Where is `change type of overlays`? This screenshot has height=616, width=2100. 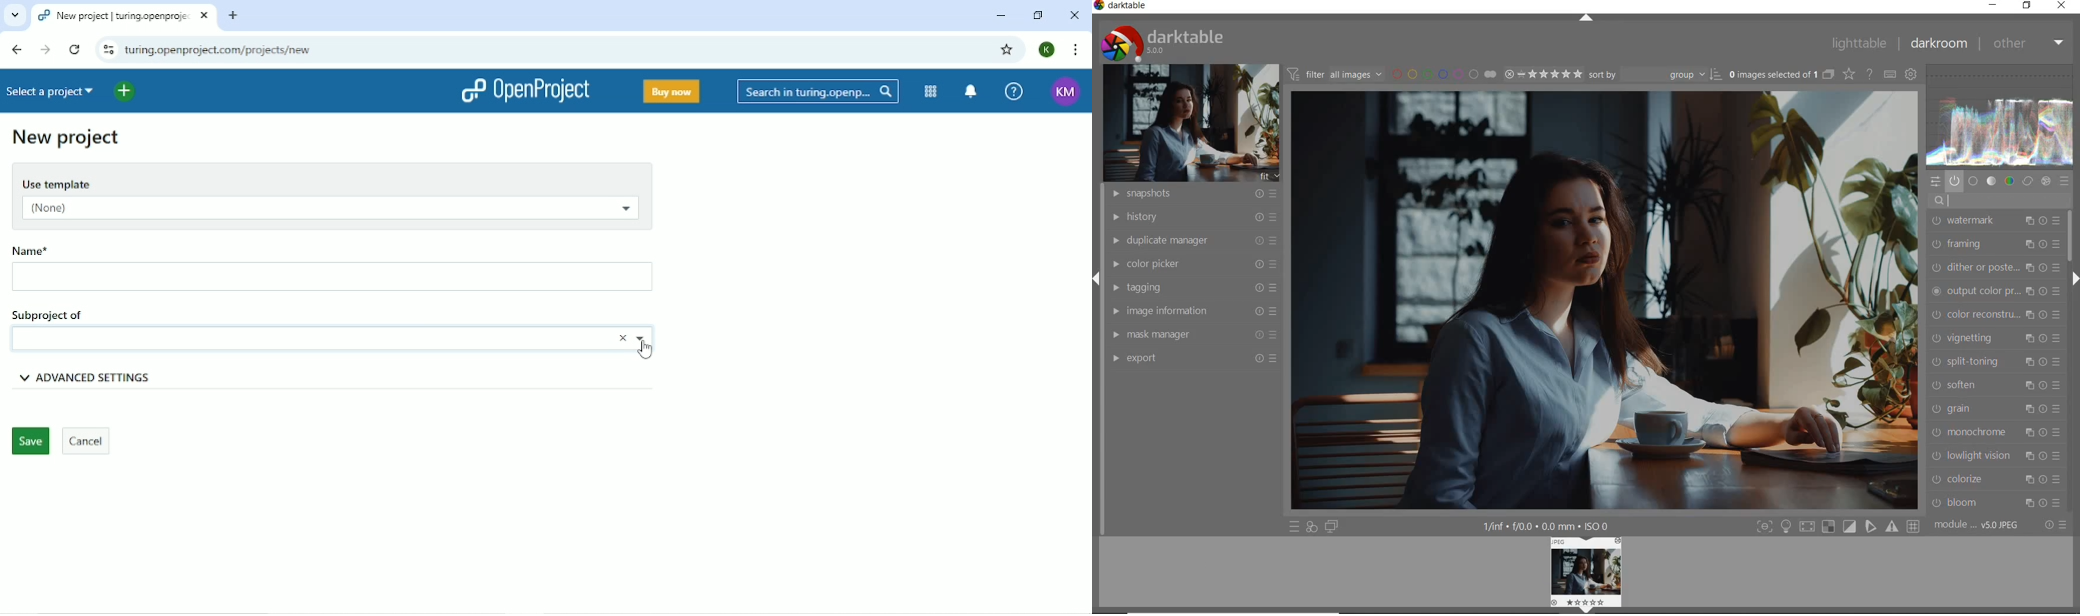 change type of overlays is located at coordinates (1850, 74).